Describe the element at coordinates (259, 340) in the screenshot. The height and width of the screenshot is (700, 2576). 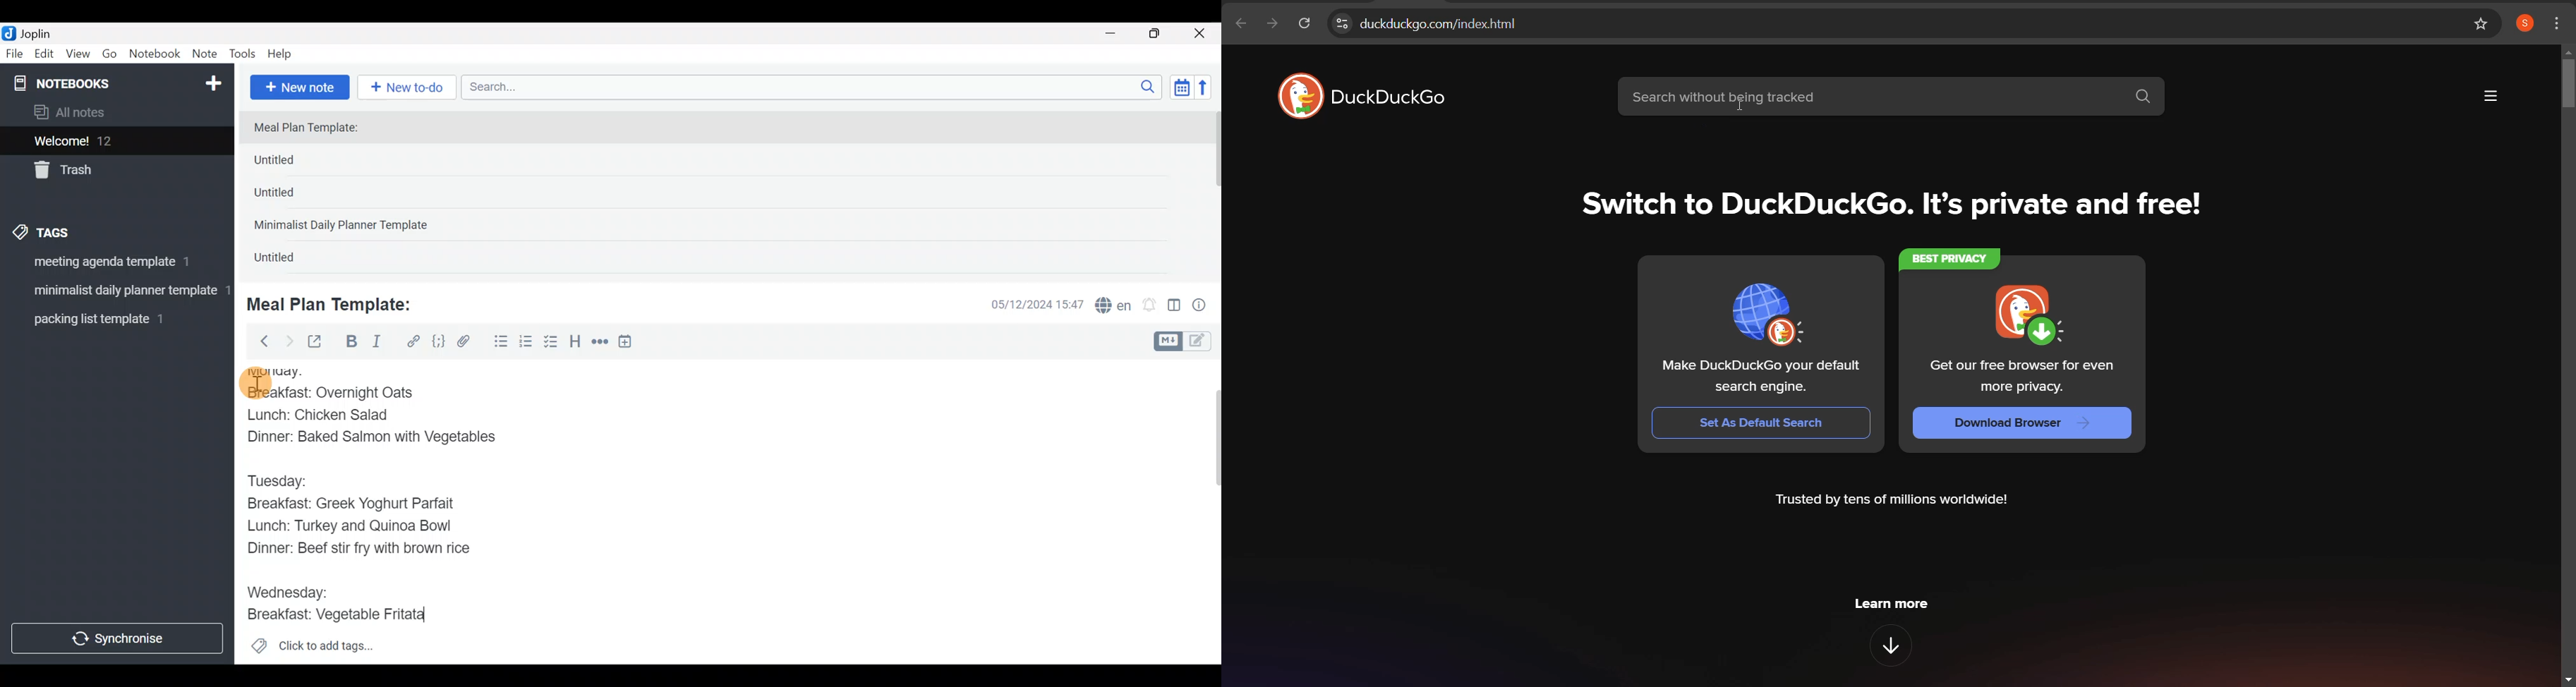
I see `Back` at that location.